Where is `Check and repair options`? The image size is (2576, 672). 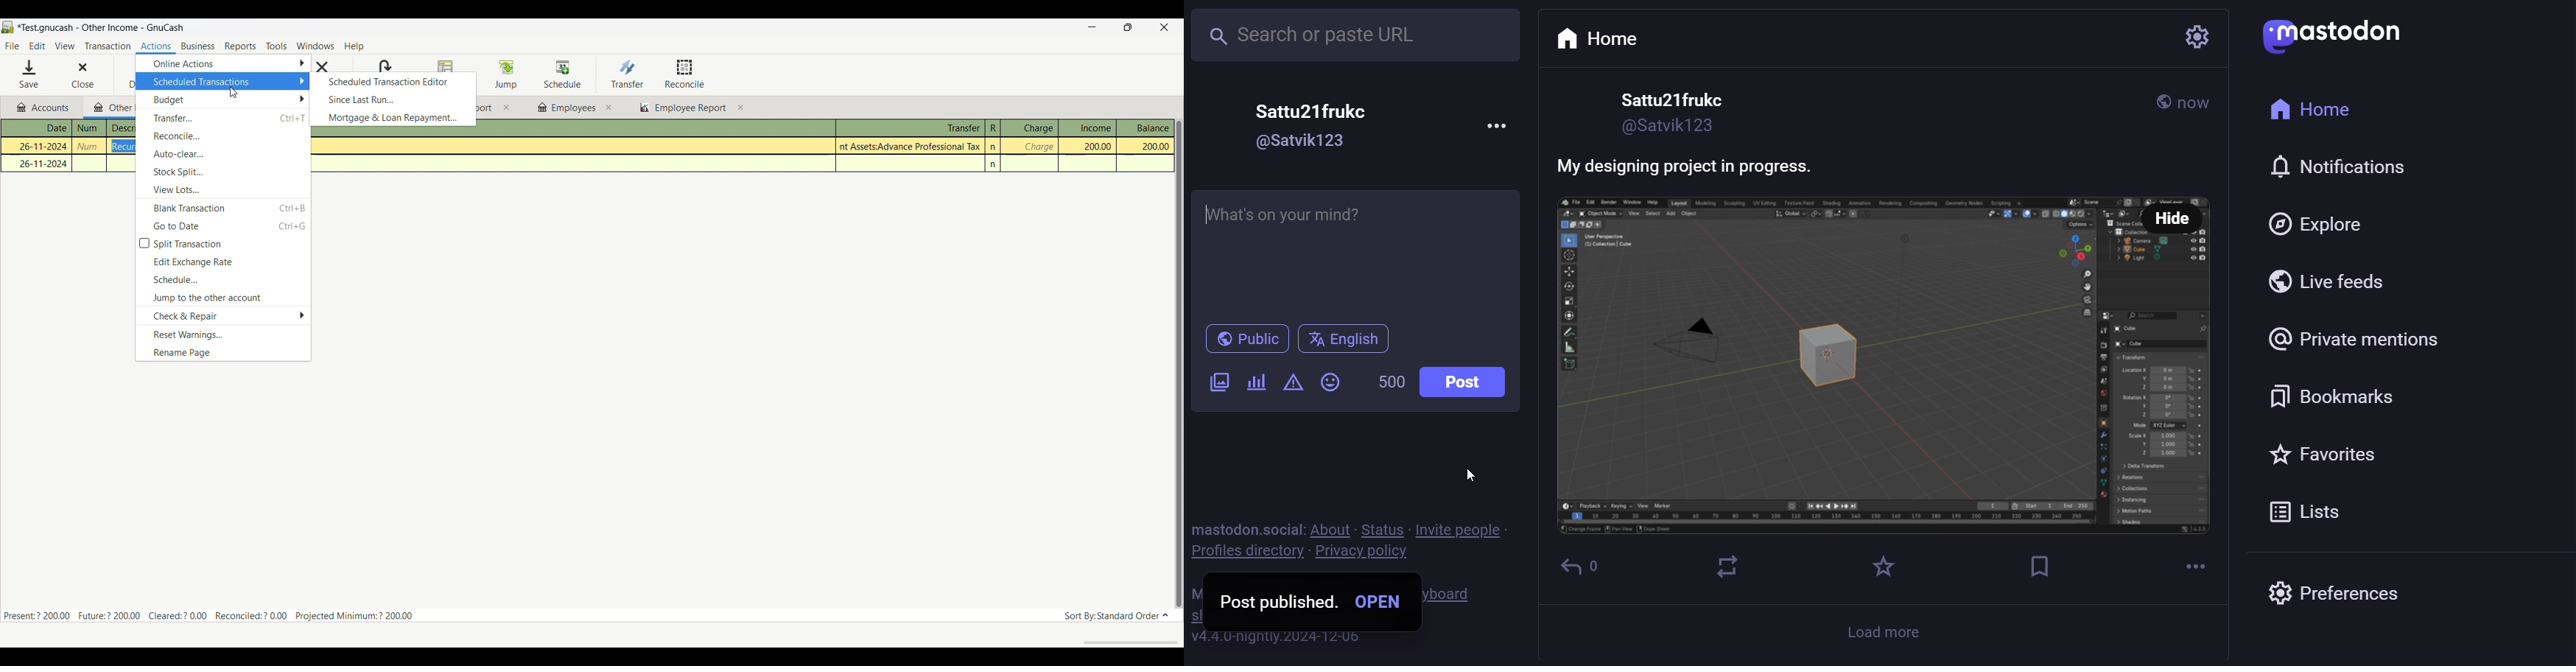
Check and repair options is located at coordinates (223, 316).